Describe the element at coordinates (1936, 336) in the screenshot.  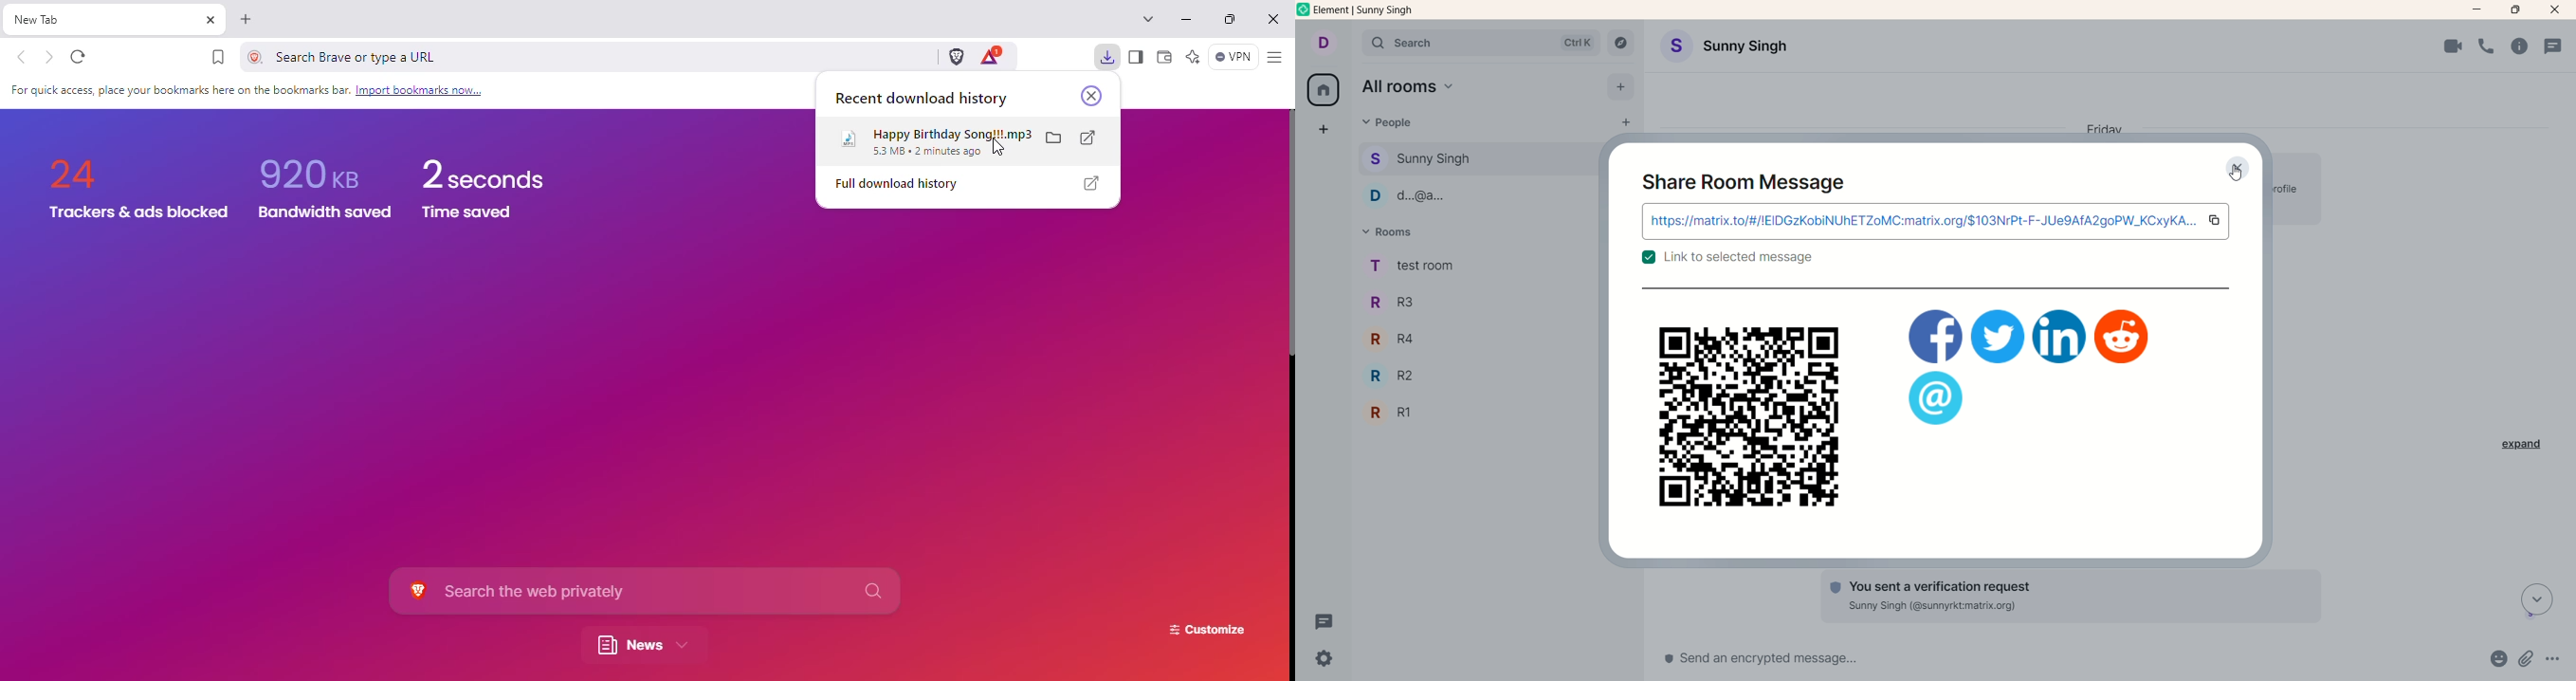
I see `applications` at that location.